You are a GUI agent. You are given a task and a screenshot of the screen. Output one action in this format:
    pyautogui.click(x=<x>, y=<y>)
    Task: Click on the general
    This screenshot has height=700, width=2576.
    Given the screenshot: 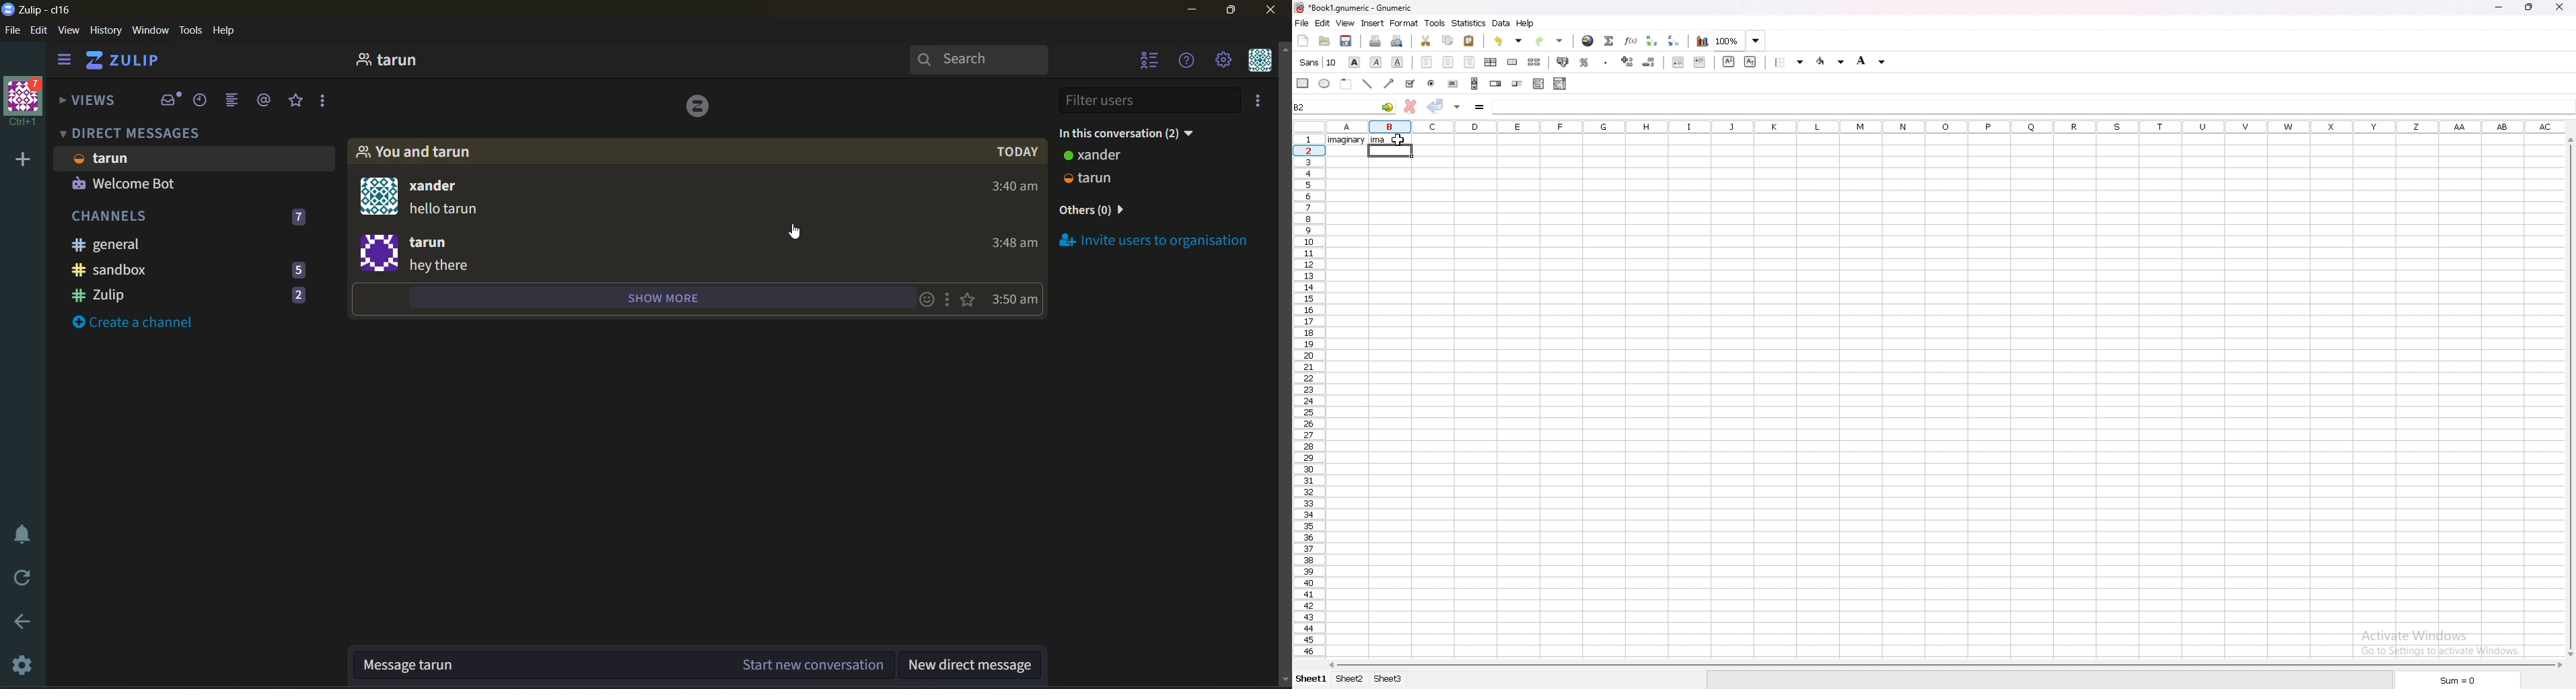 What is the action you would take?
    pyautogui.click(x=176, y=245)
    